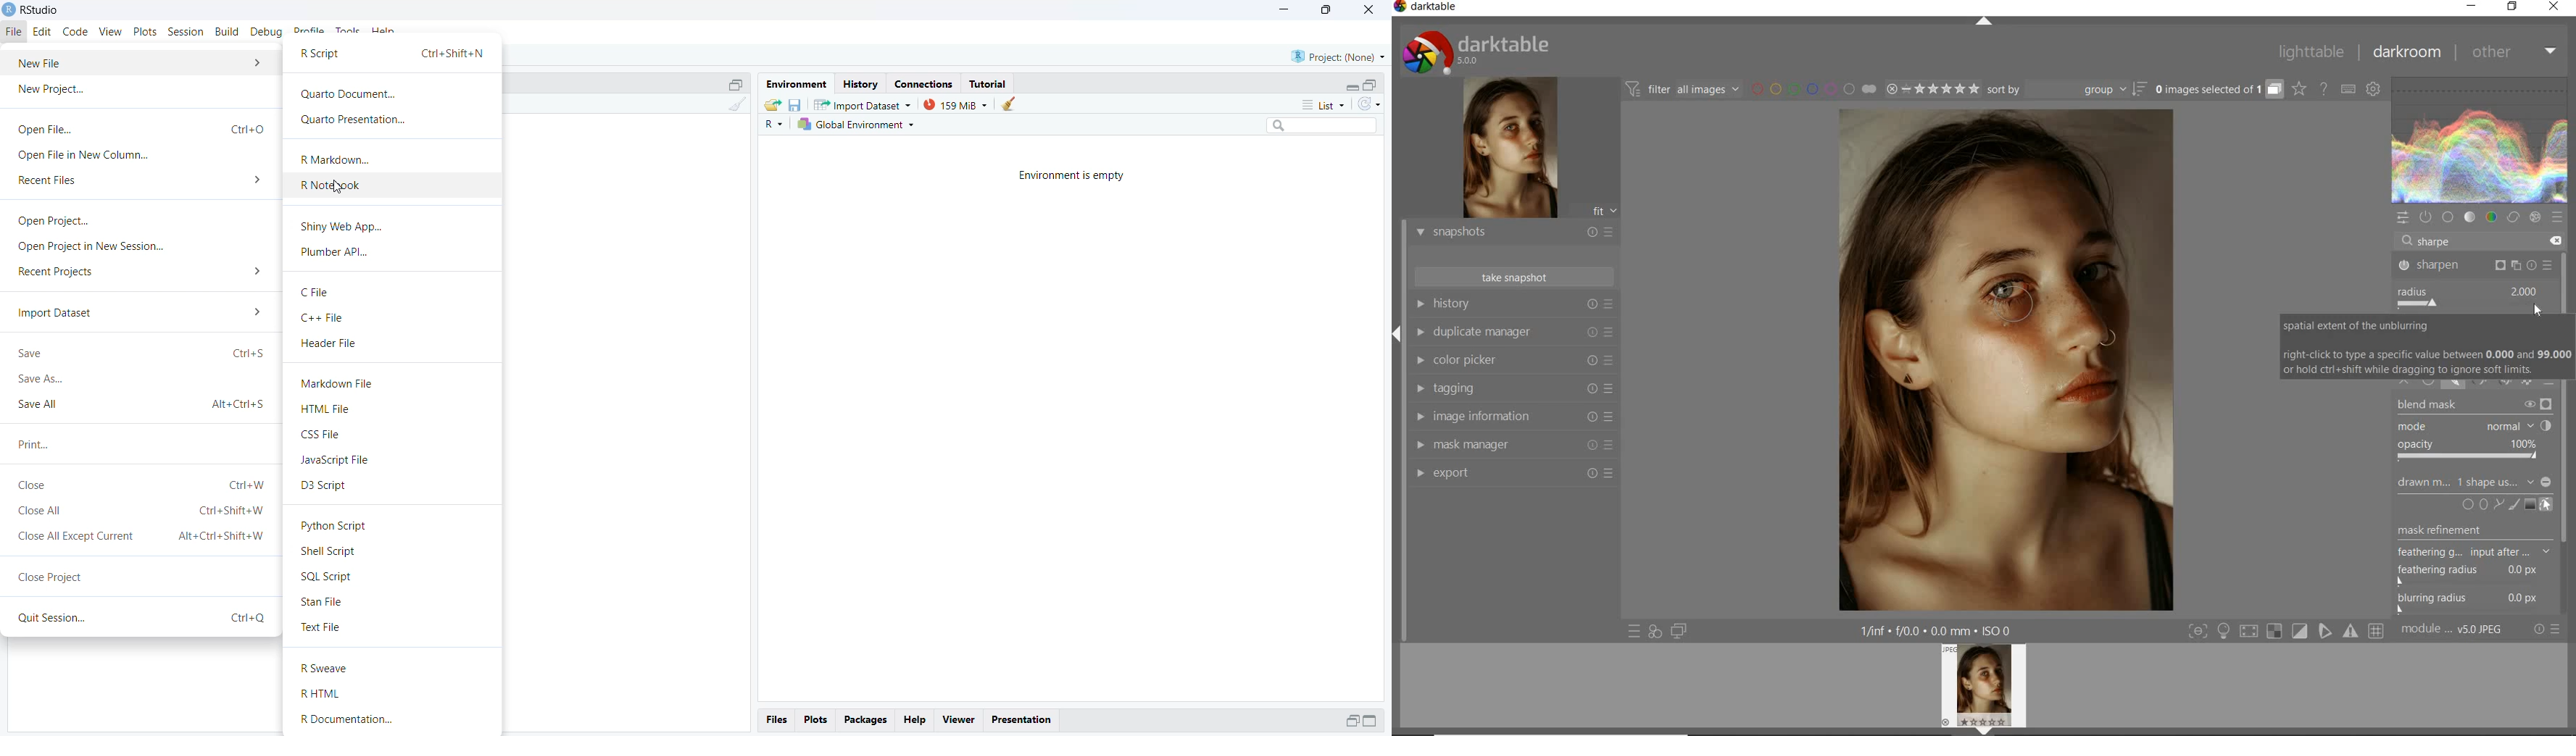  What do you see at coordinates (2019, 305) in the screenshot?
I see `DRAWN ELLIPSE MASK` at bounding box center [2019, 305].